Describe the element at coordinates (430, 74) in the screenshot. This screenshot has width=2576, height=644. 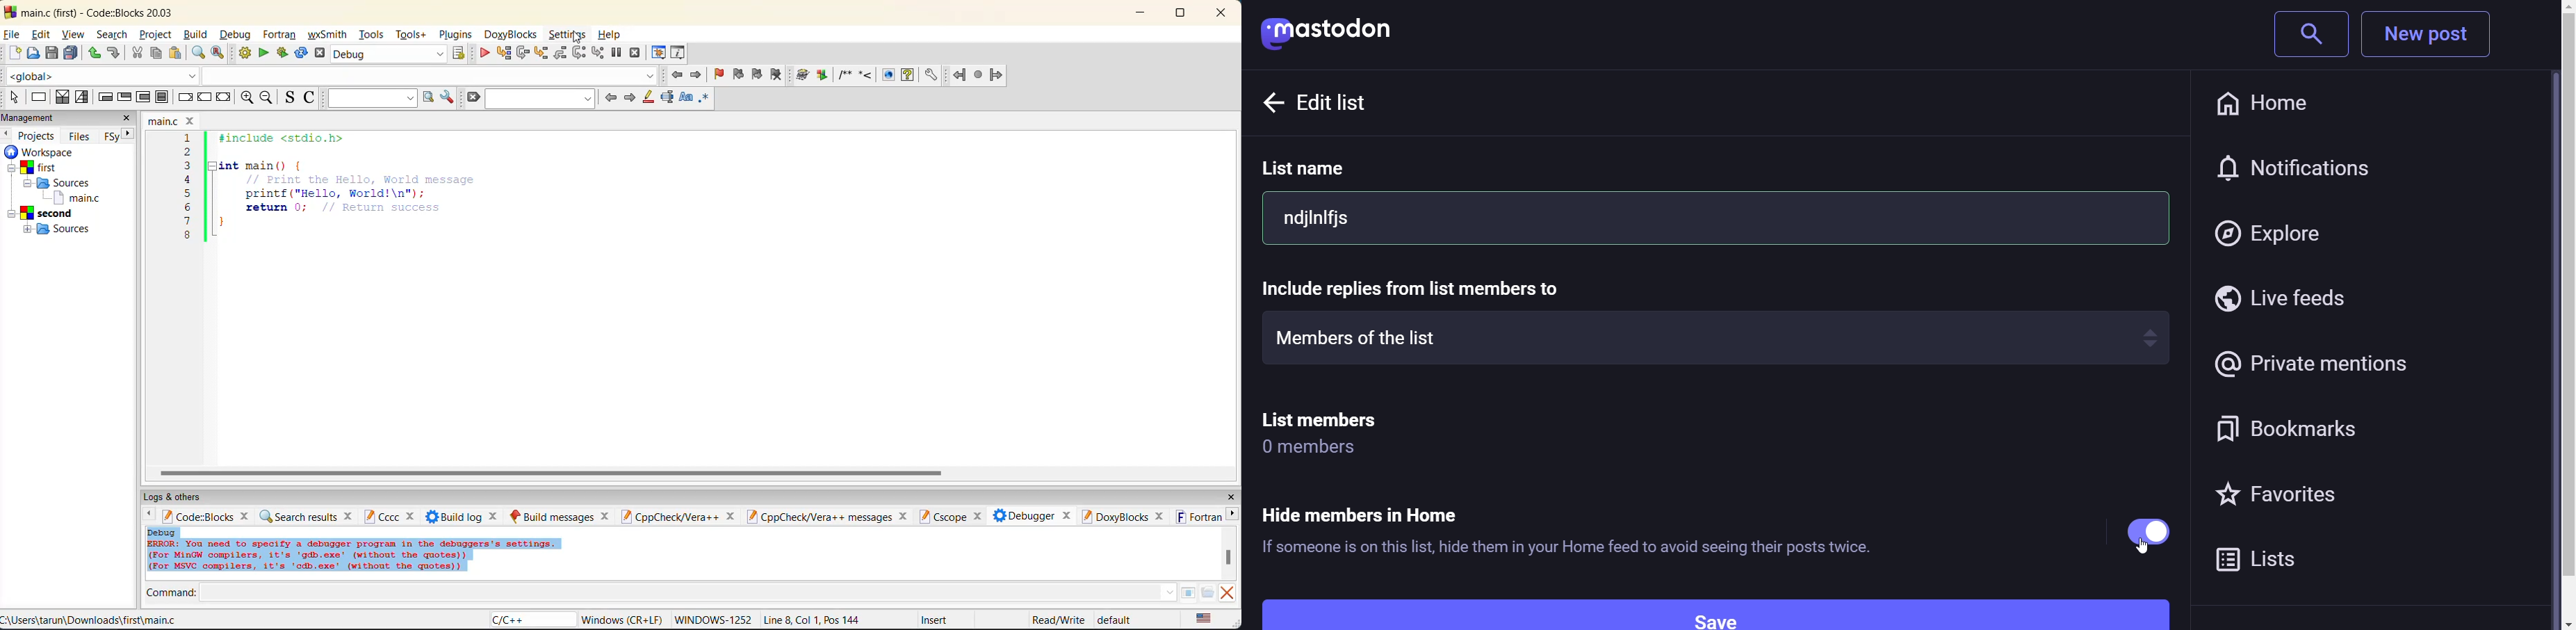
I see `class` at that location.